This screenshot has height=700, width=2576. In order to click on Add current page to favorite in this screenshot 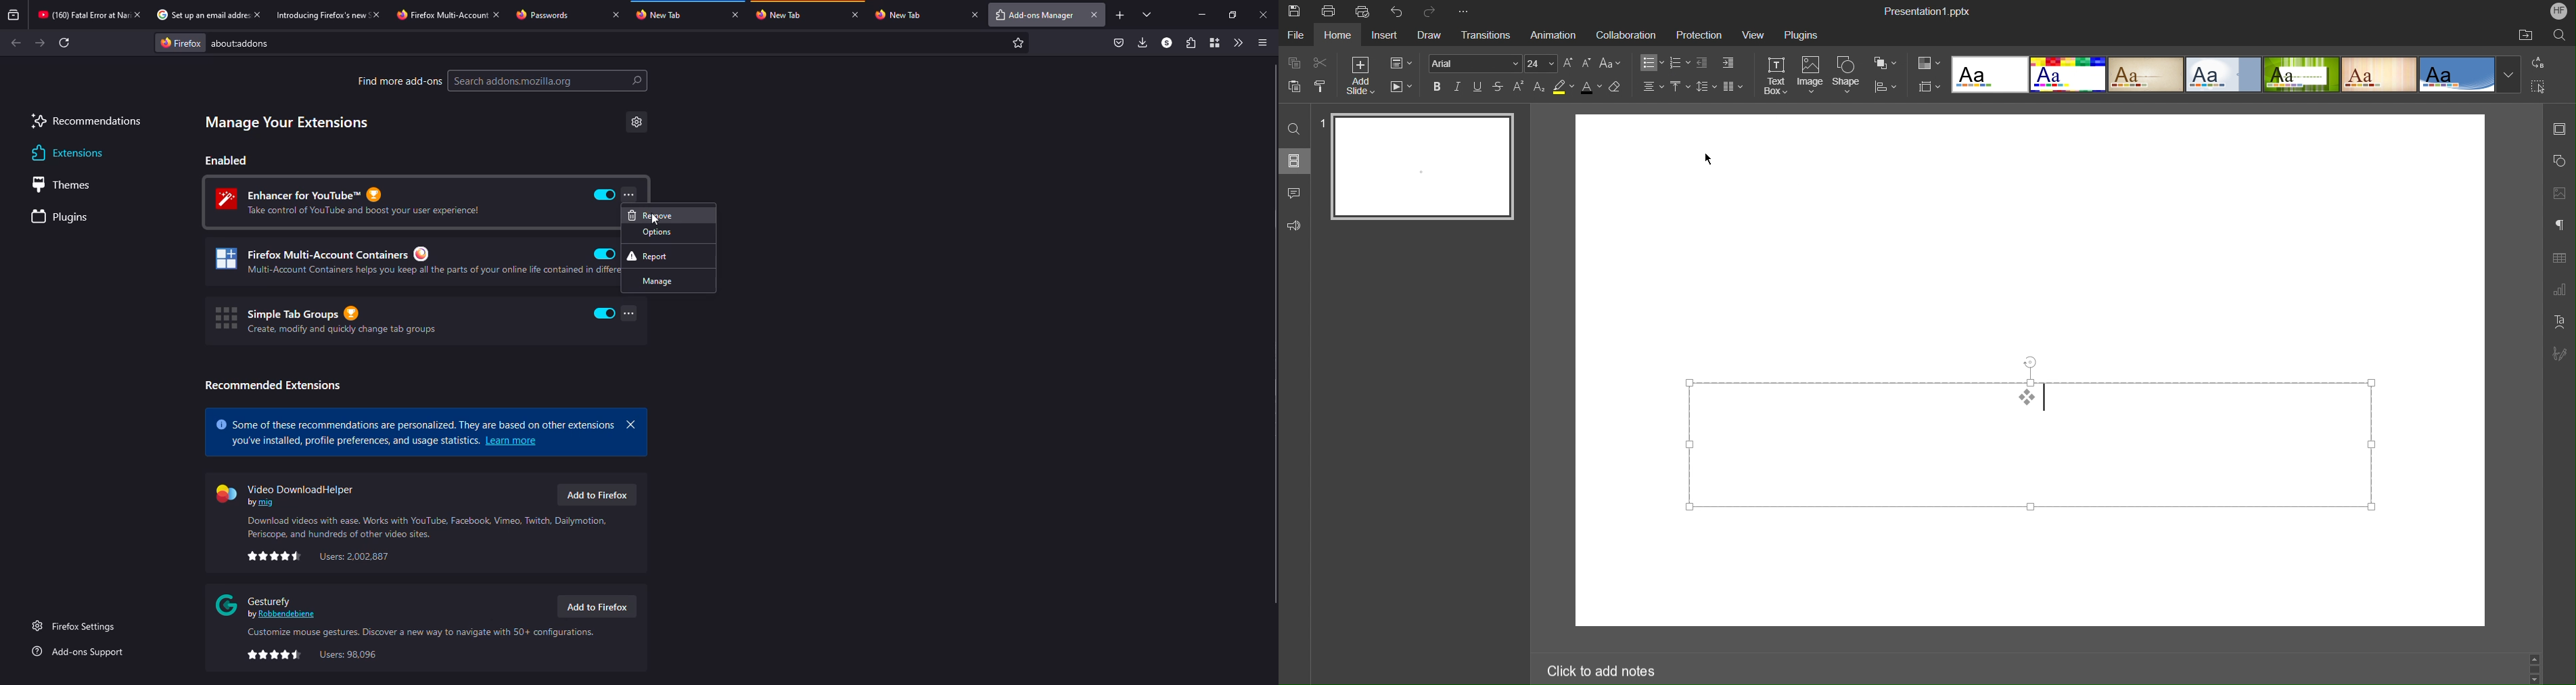, I will do `click(1018, 43)`.